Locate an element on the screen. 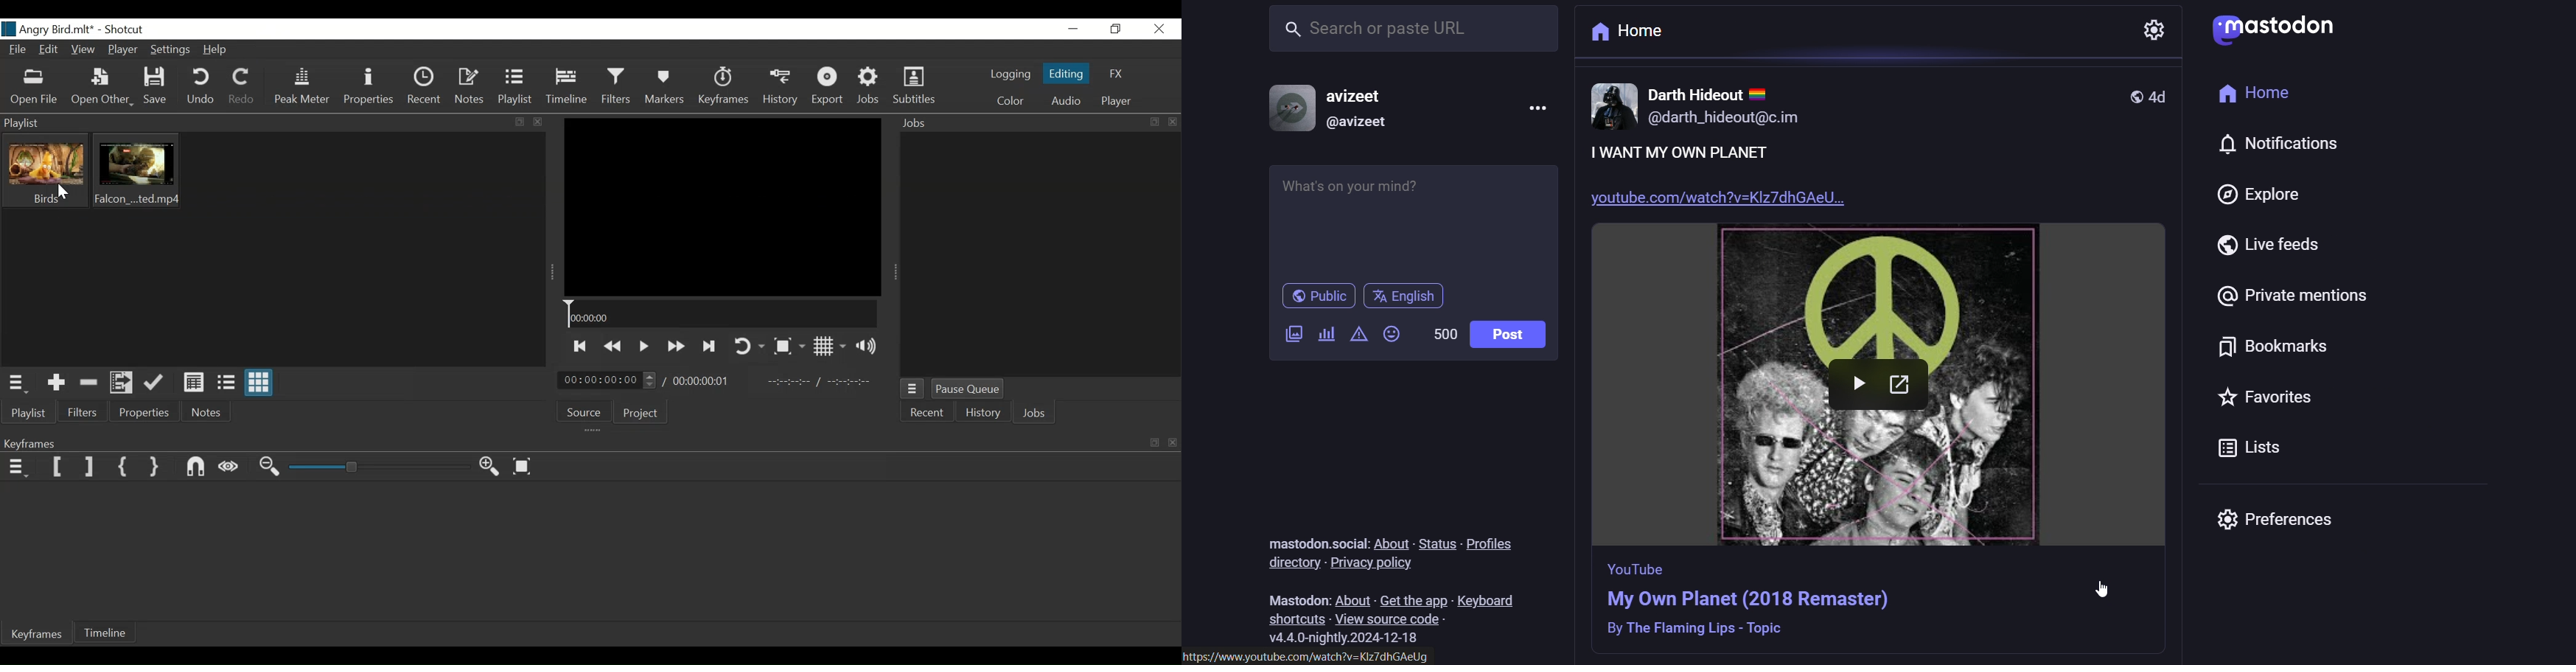  Set First Simple keyframe is located at coordinates (126, 468).